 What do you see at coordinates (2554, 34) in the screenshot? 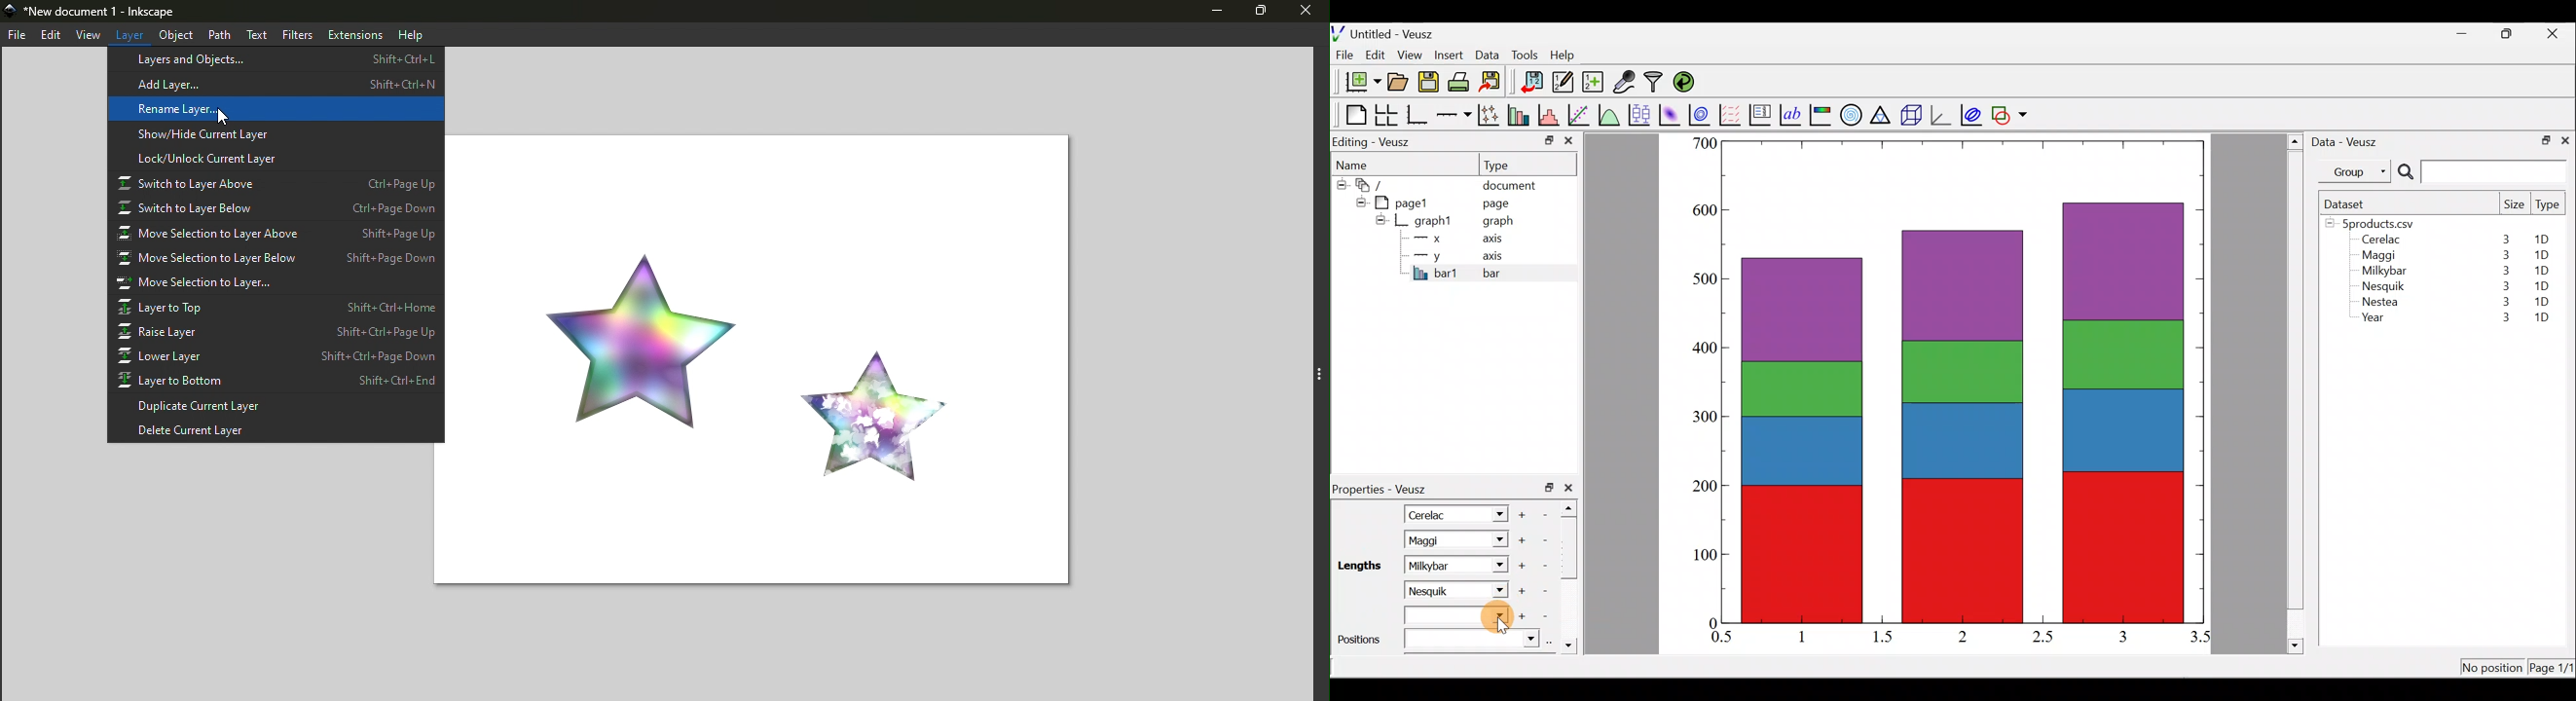
I see `close` at bounding box center [2554, 34].